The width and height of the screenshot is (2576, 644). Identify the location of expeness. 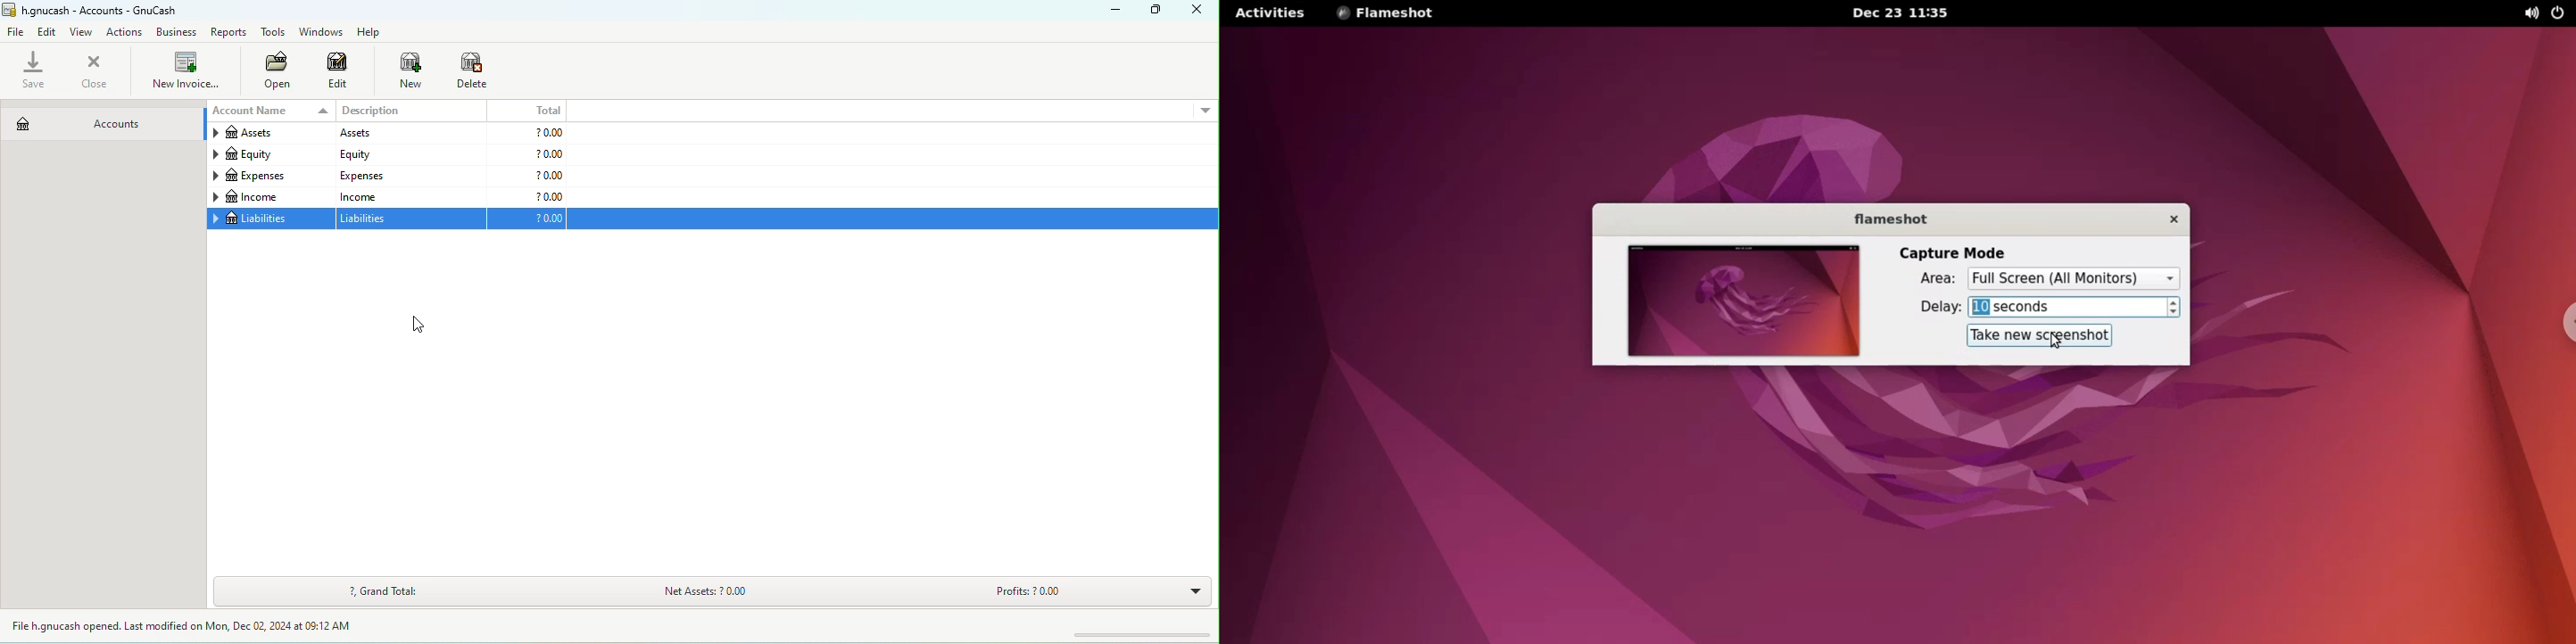
(408, 175).